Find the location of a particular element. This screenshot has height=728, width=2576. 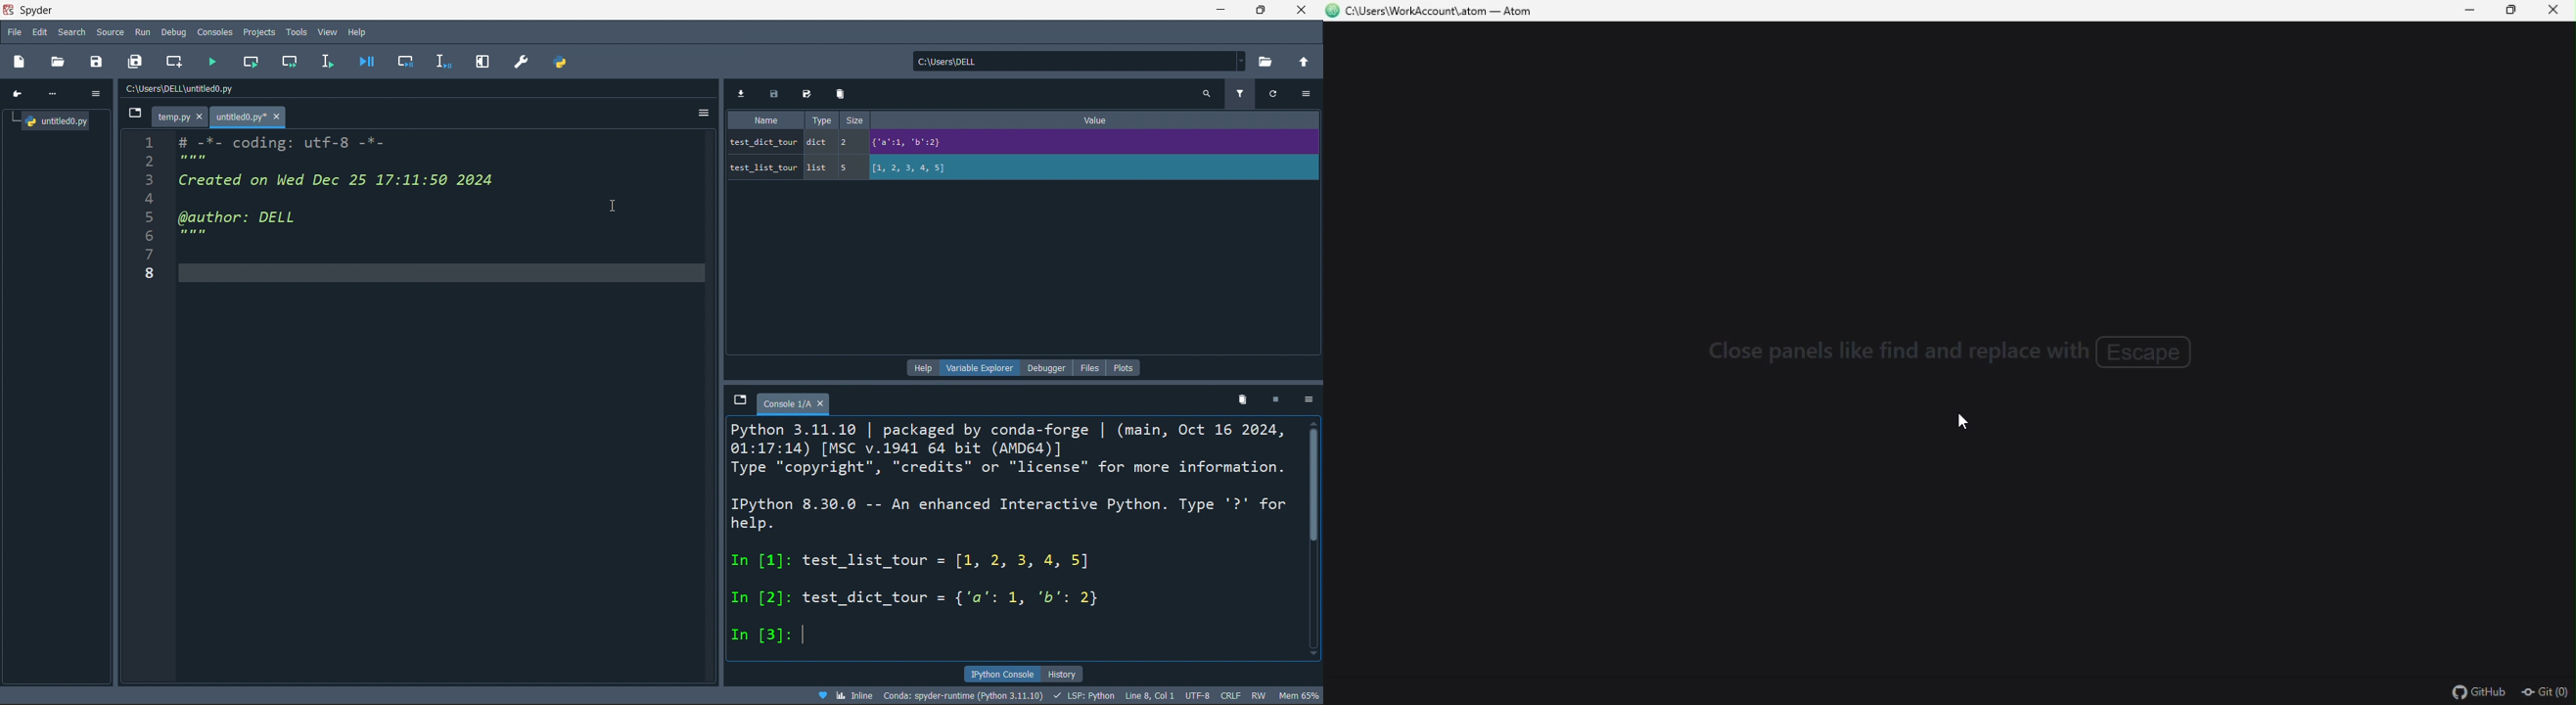

console is located at coordinates (215, 32).